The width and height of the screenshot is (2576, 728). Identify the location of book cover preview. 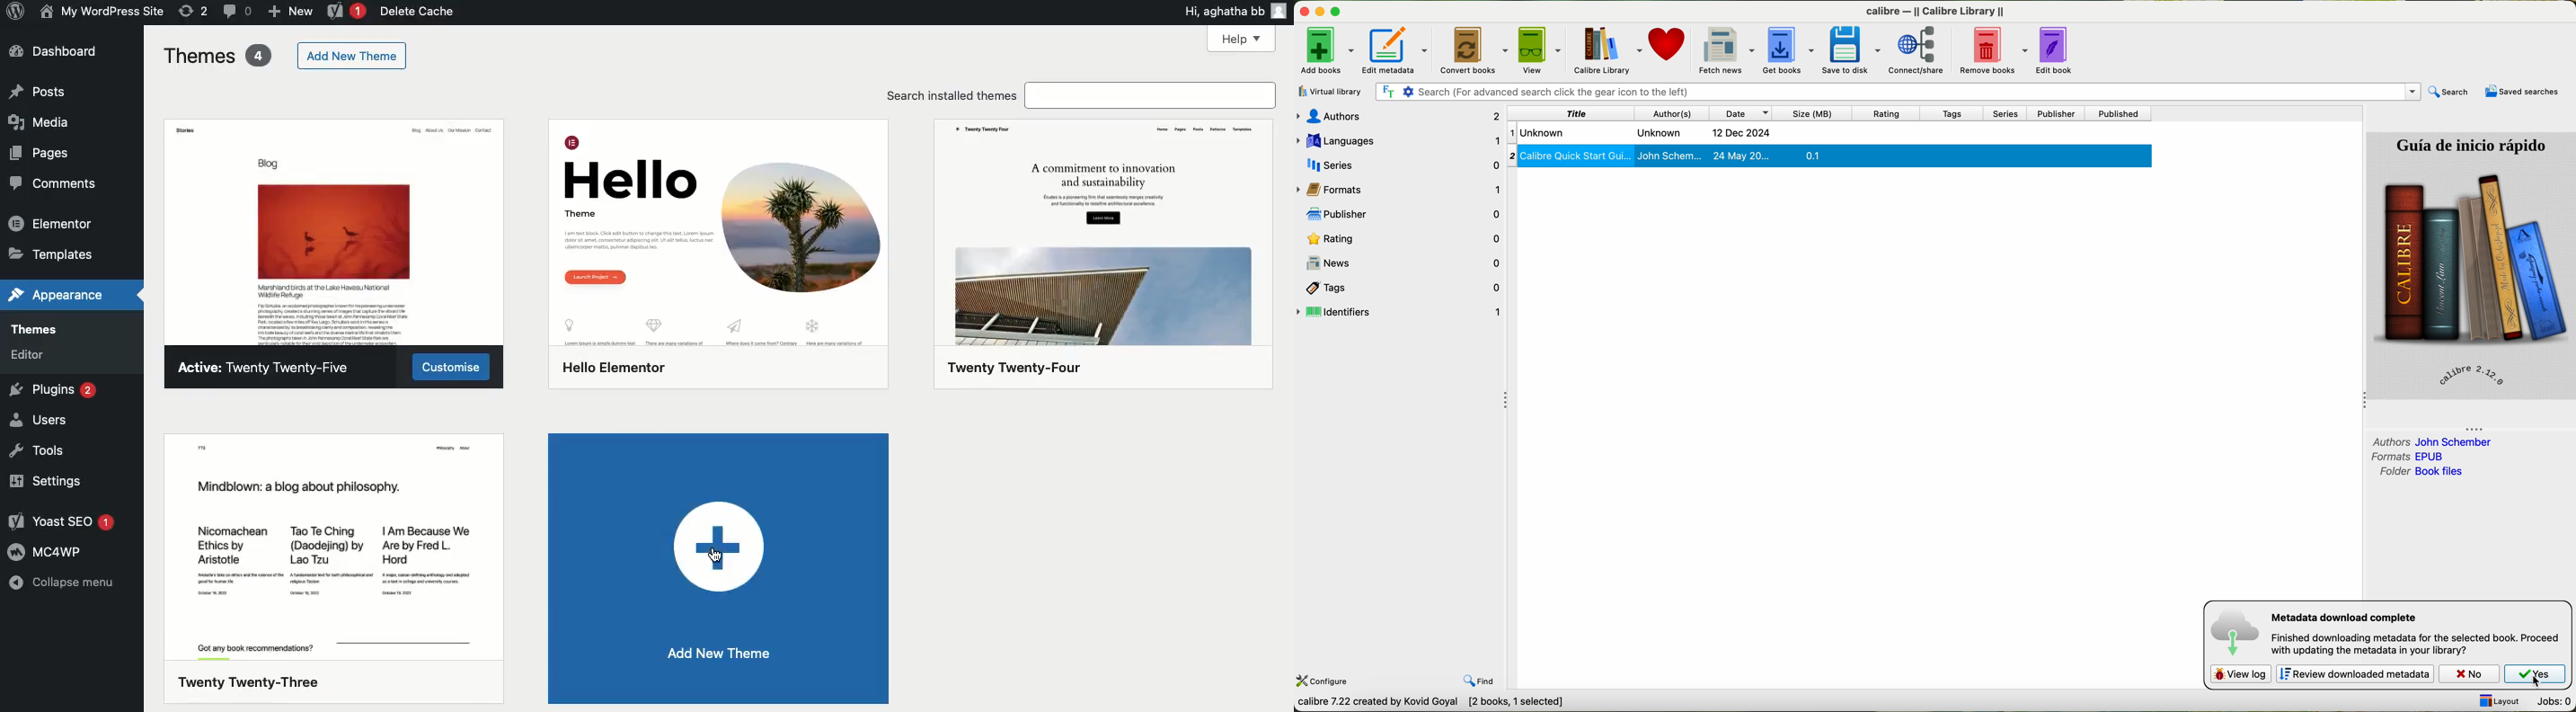
(2472, 265).